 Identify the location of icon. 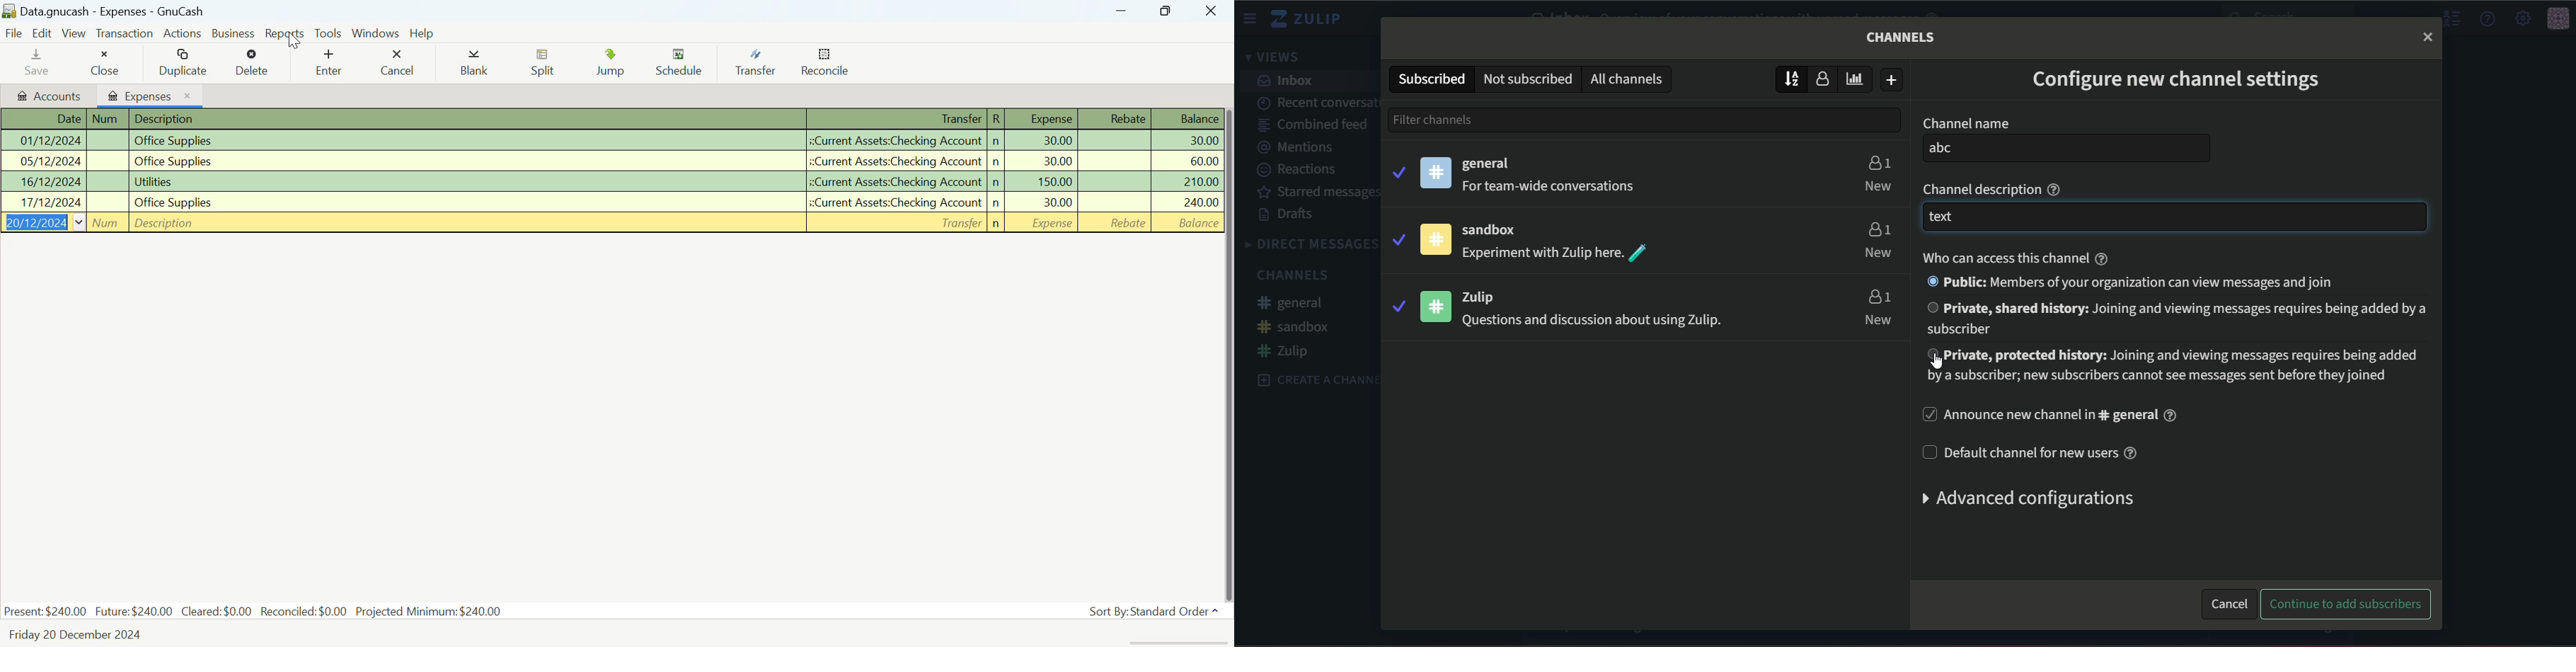
(1437, 172).